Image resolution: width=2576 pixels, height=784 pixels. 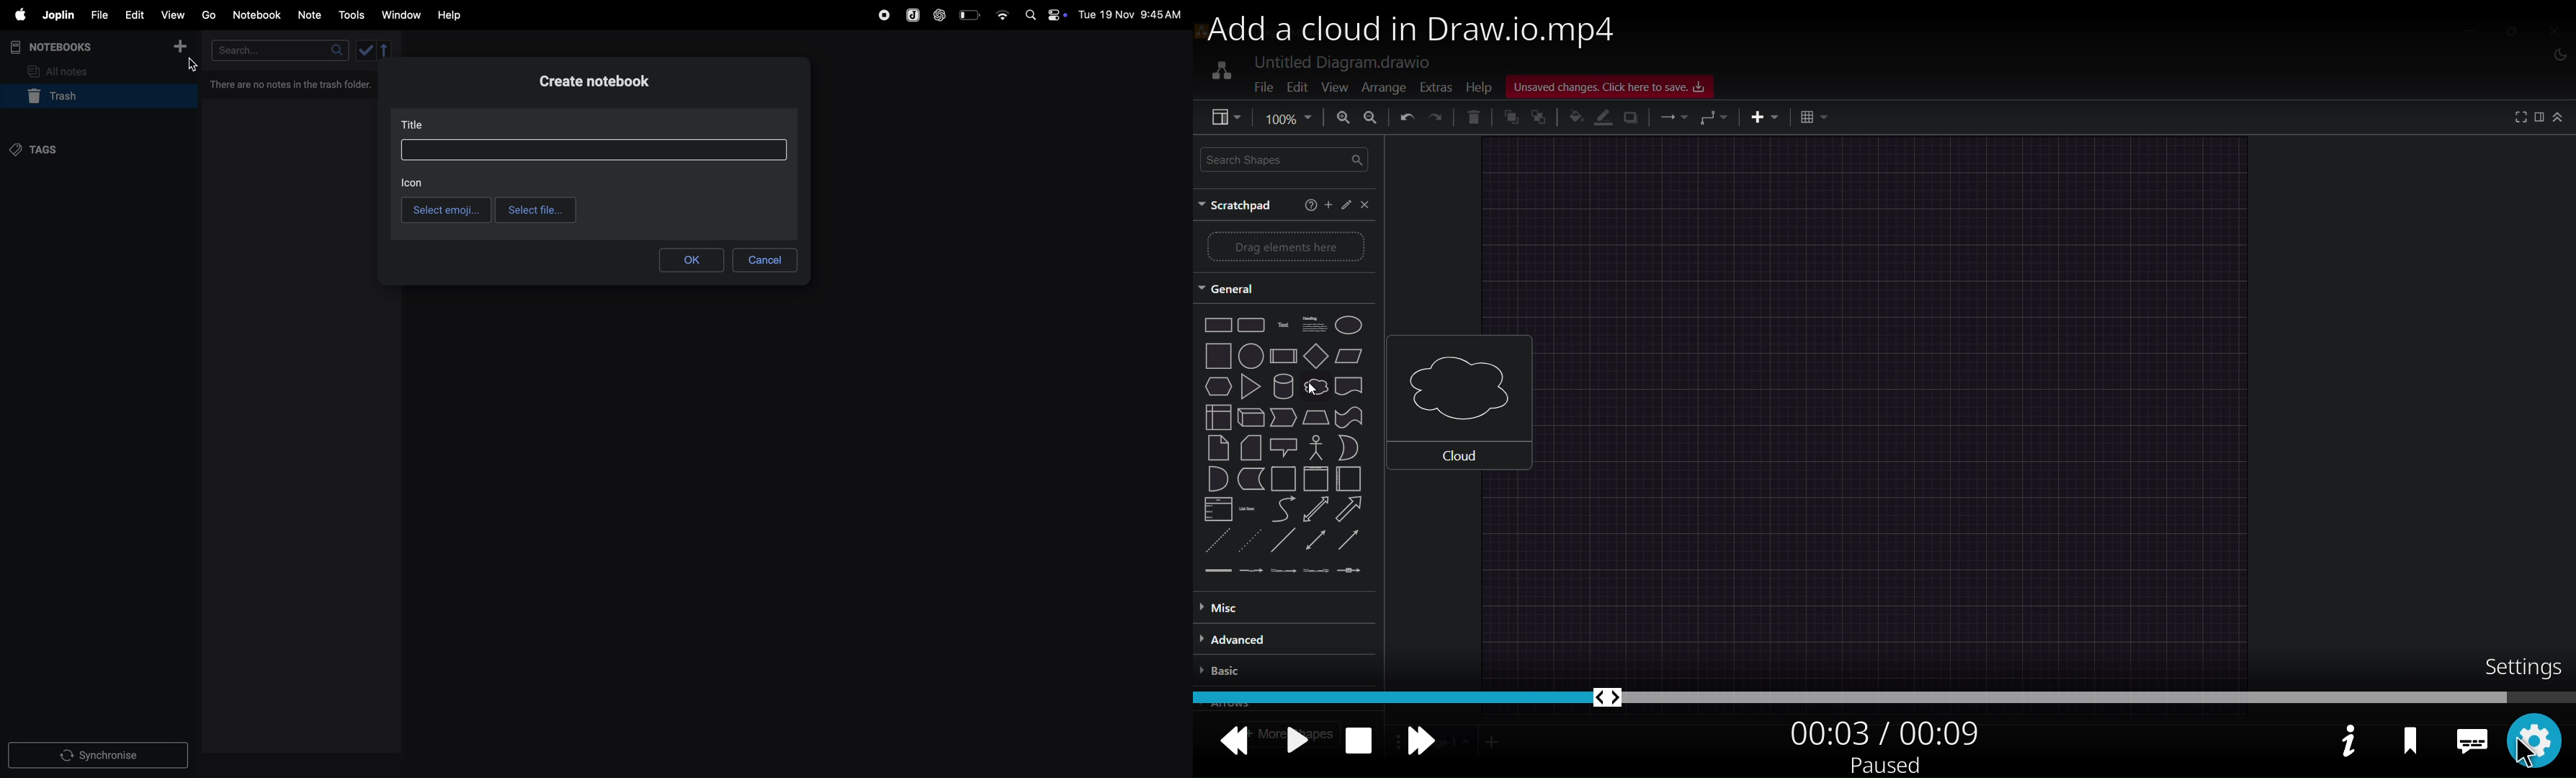 I want to click on video display, so click(x=1889, y=354).